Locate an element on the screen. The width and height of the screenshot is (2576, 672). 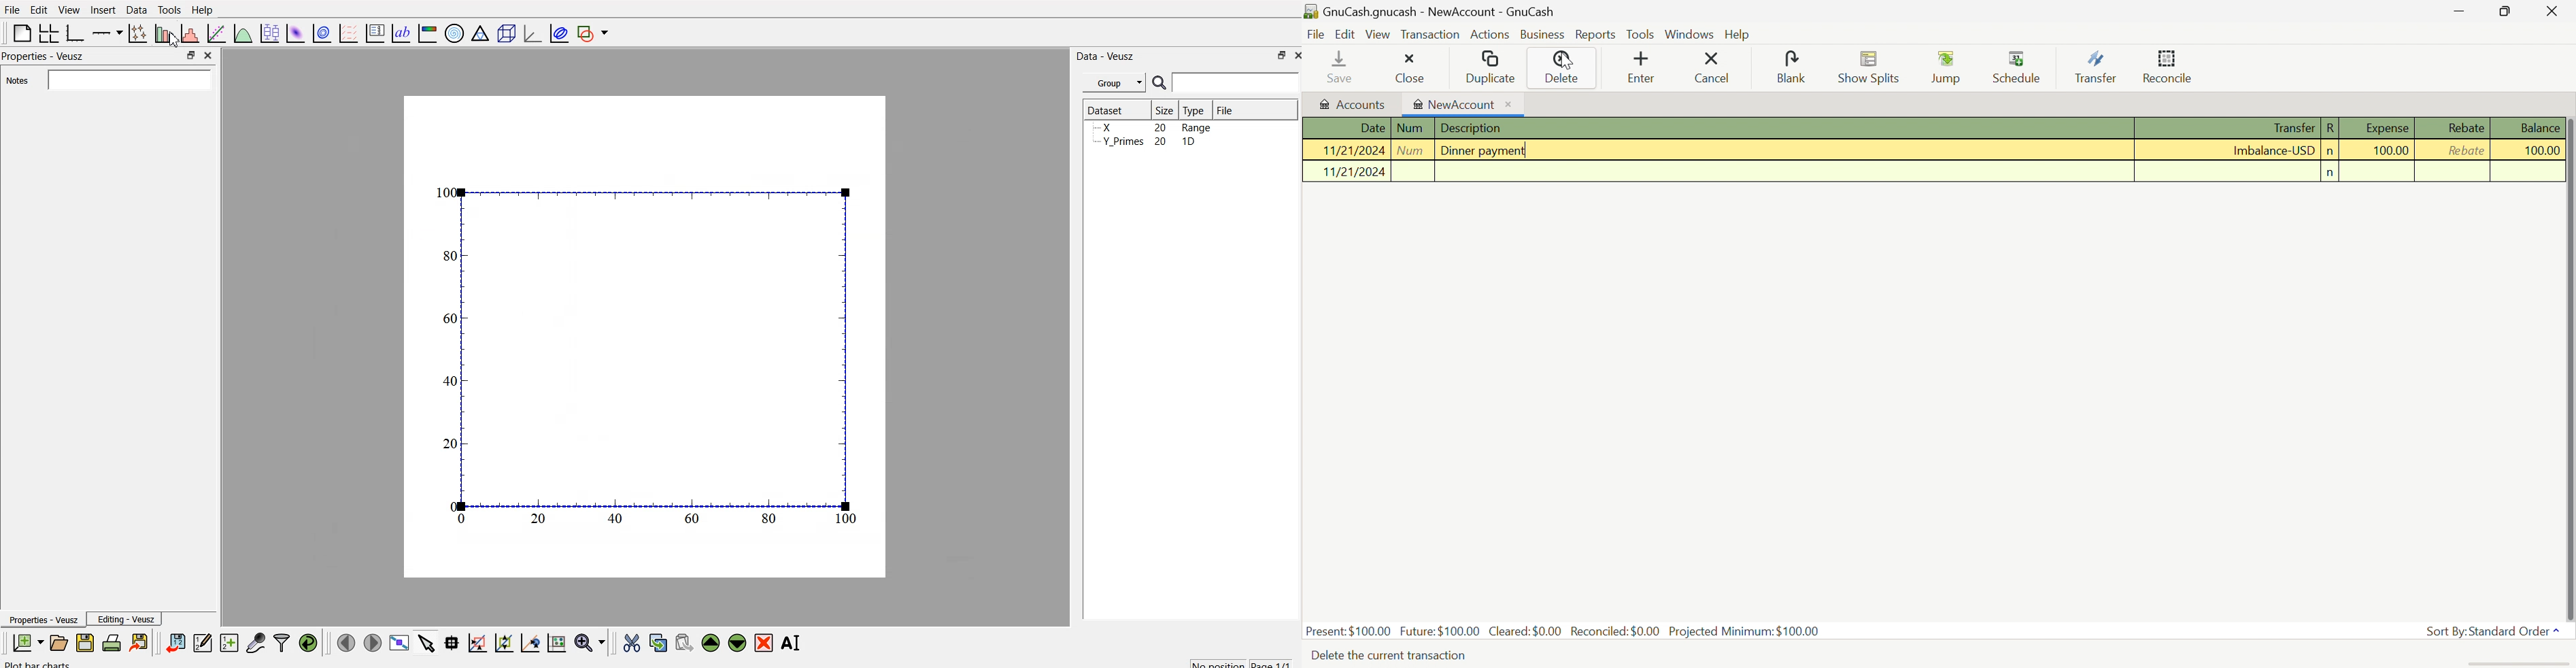
Future: $100.00 is located at coordinates (1440, 630).